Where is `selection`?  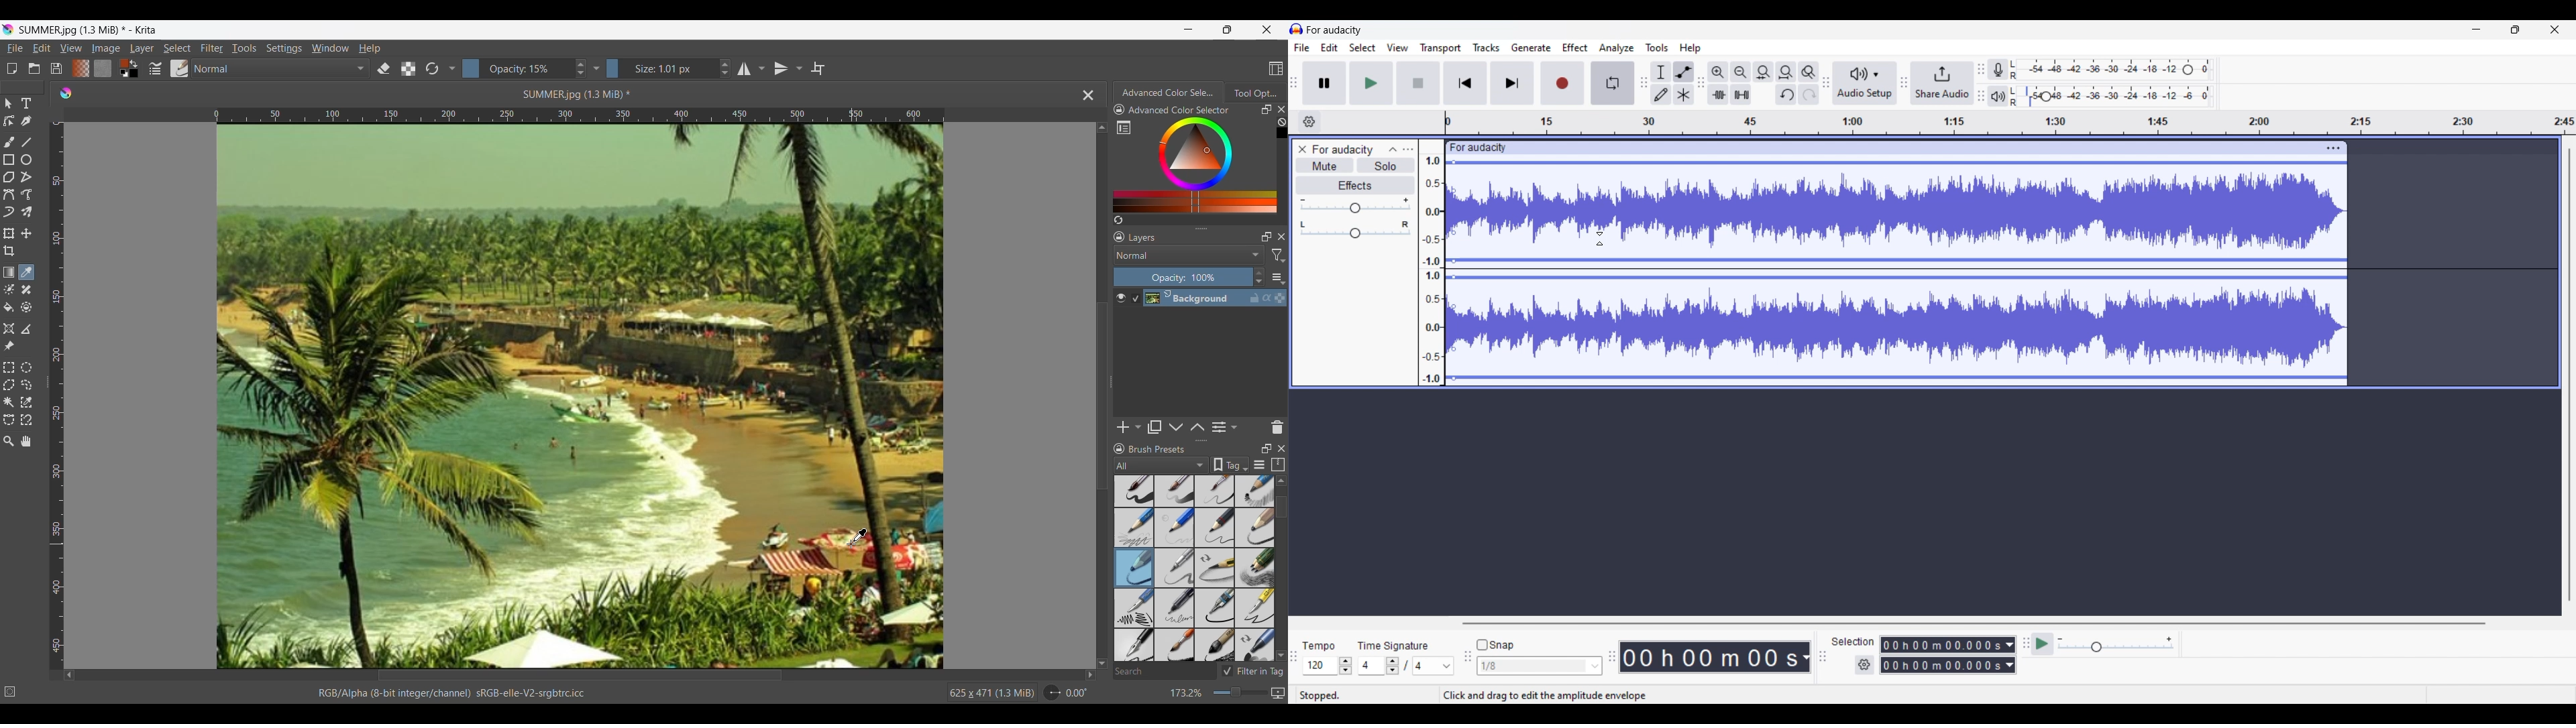
selection is located at coordinates (1852, 641).